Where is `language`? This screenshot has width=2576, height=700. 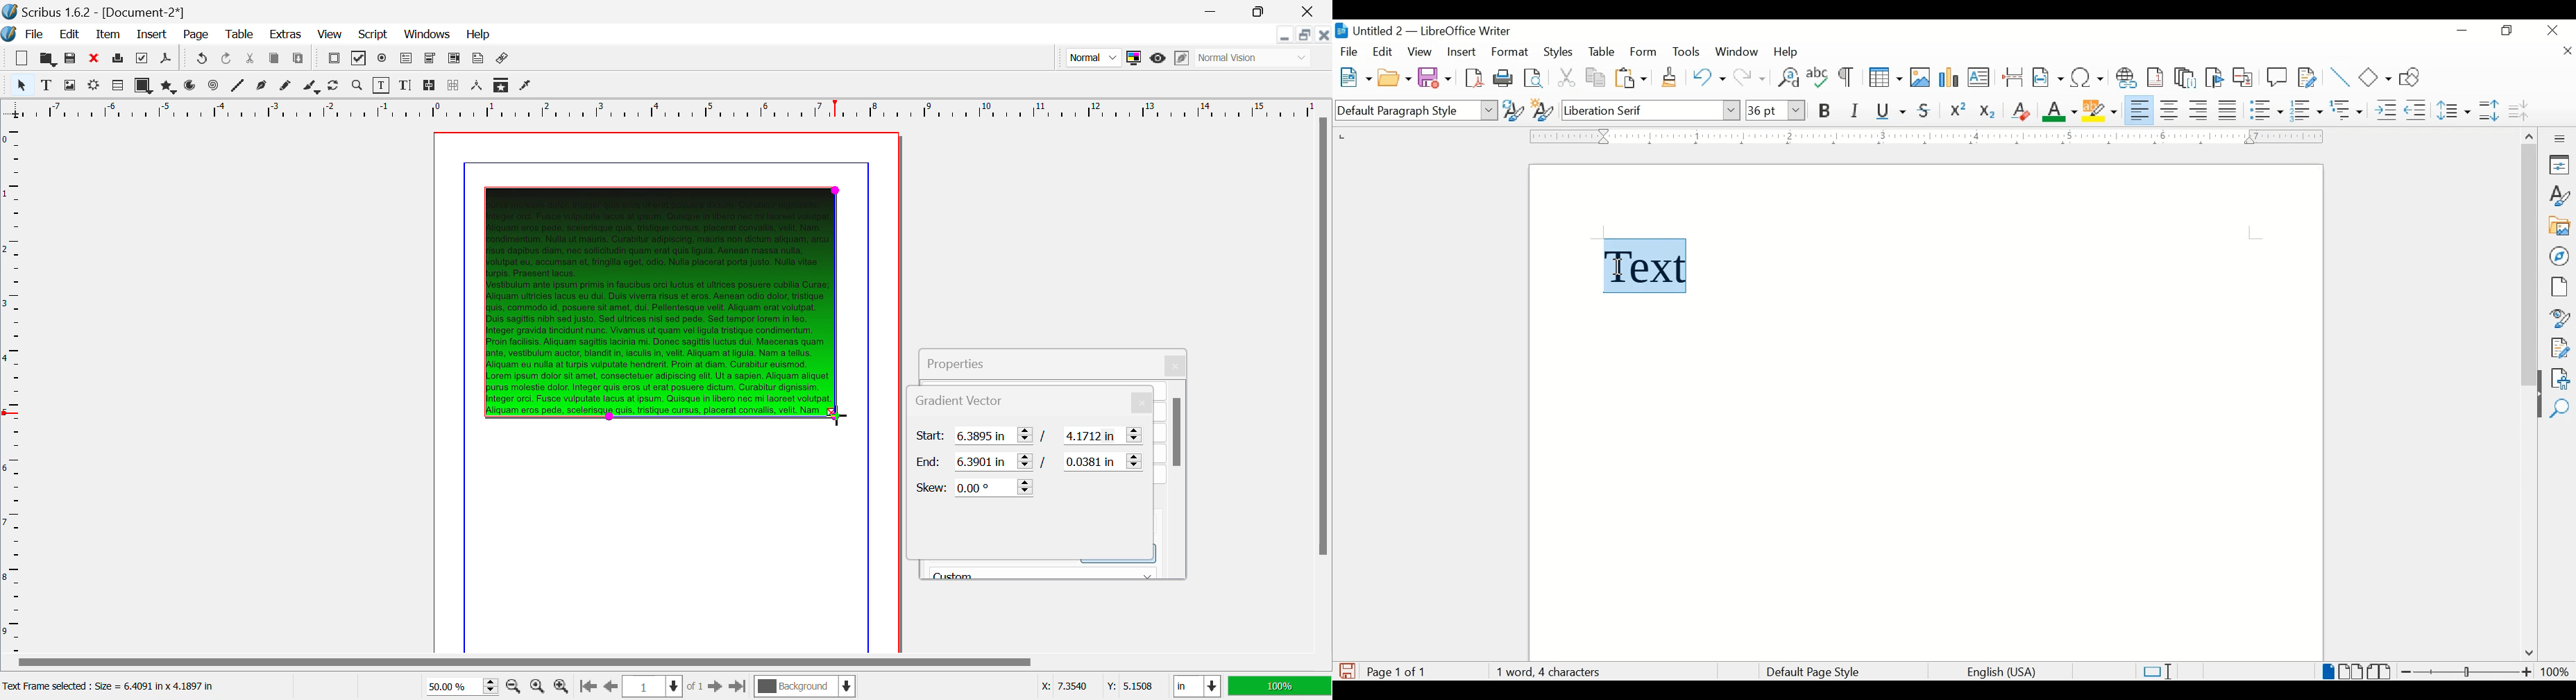
language is located at coordinates (2003, 673).